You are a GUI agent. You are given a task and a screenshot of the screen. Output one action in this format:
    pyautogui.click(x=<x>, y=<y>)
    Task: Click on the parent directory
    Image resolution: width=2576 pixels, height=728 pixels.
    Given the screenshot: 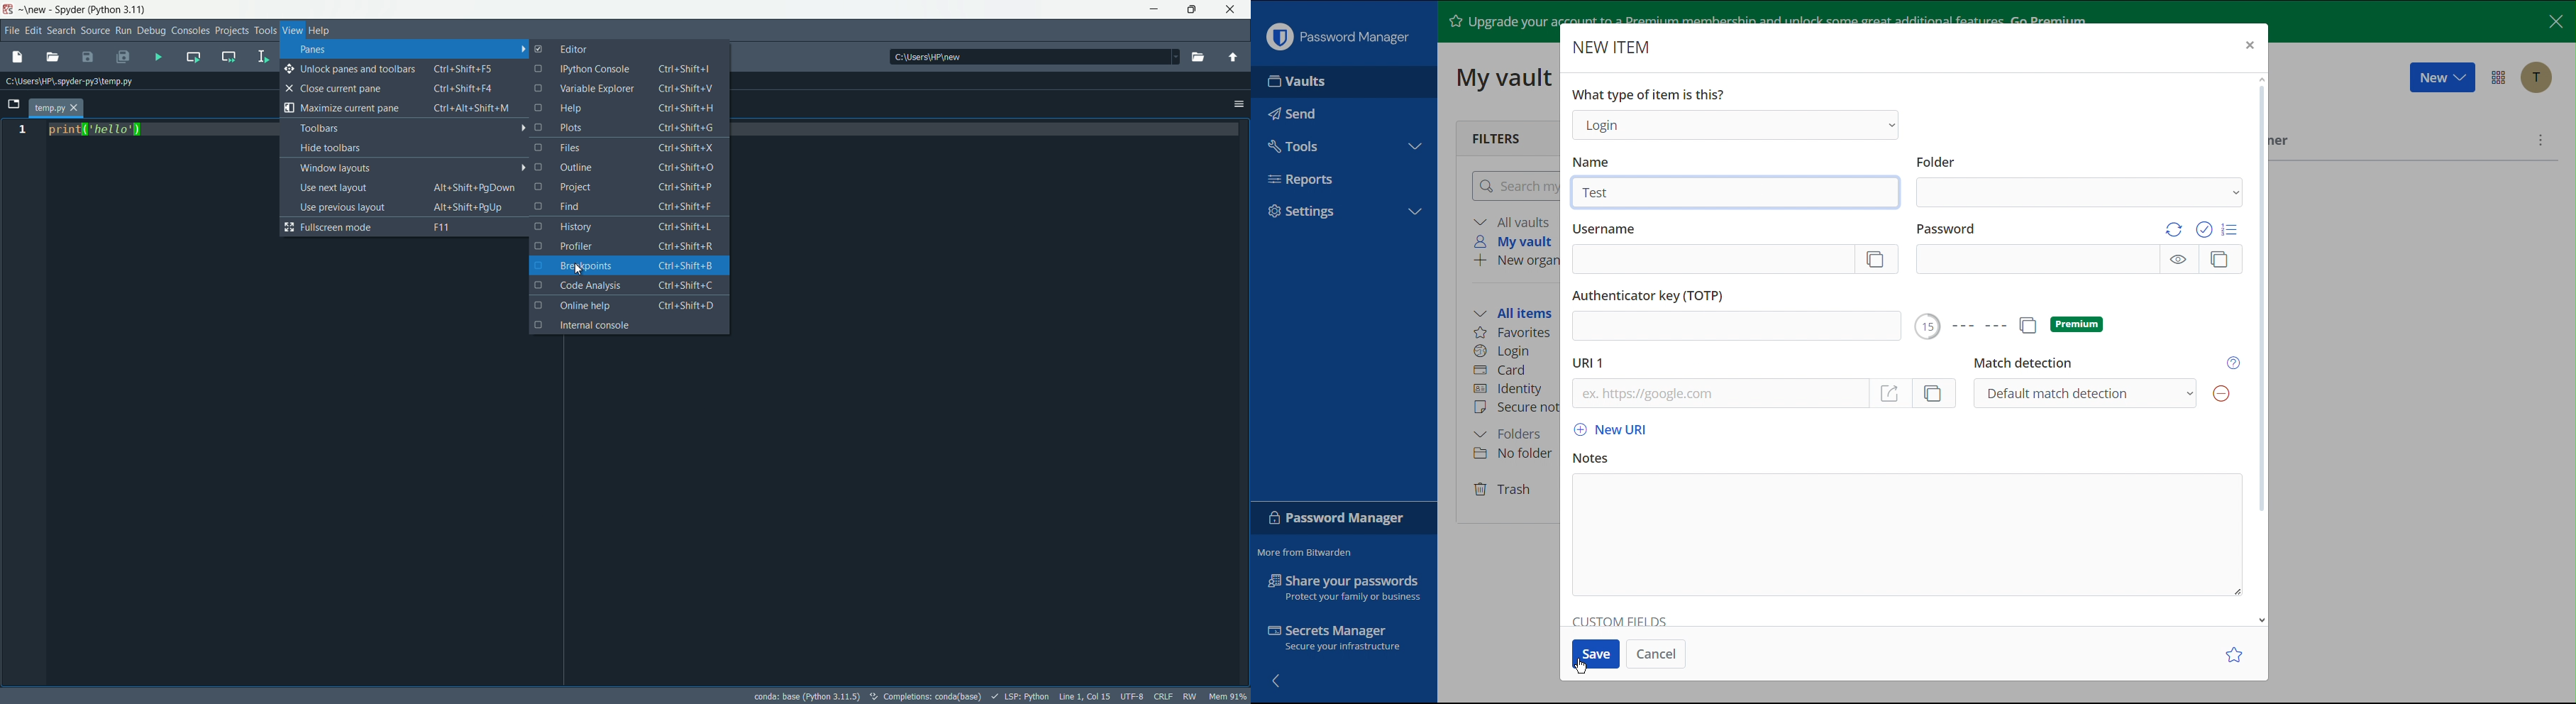 What is the action you would take?
    pyautogui.click(x=1234, y=57)
    